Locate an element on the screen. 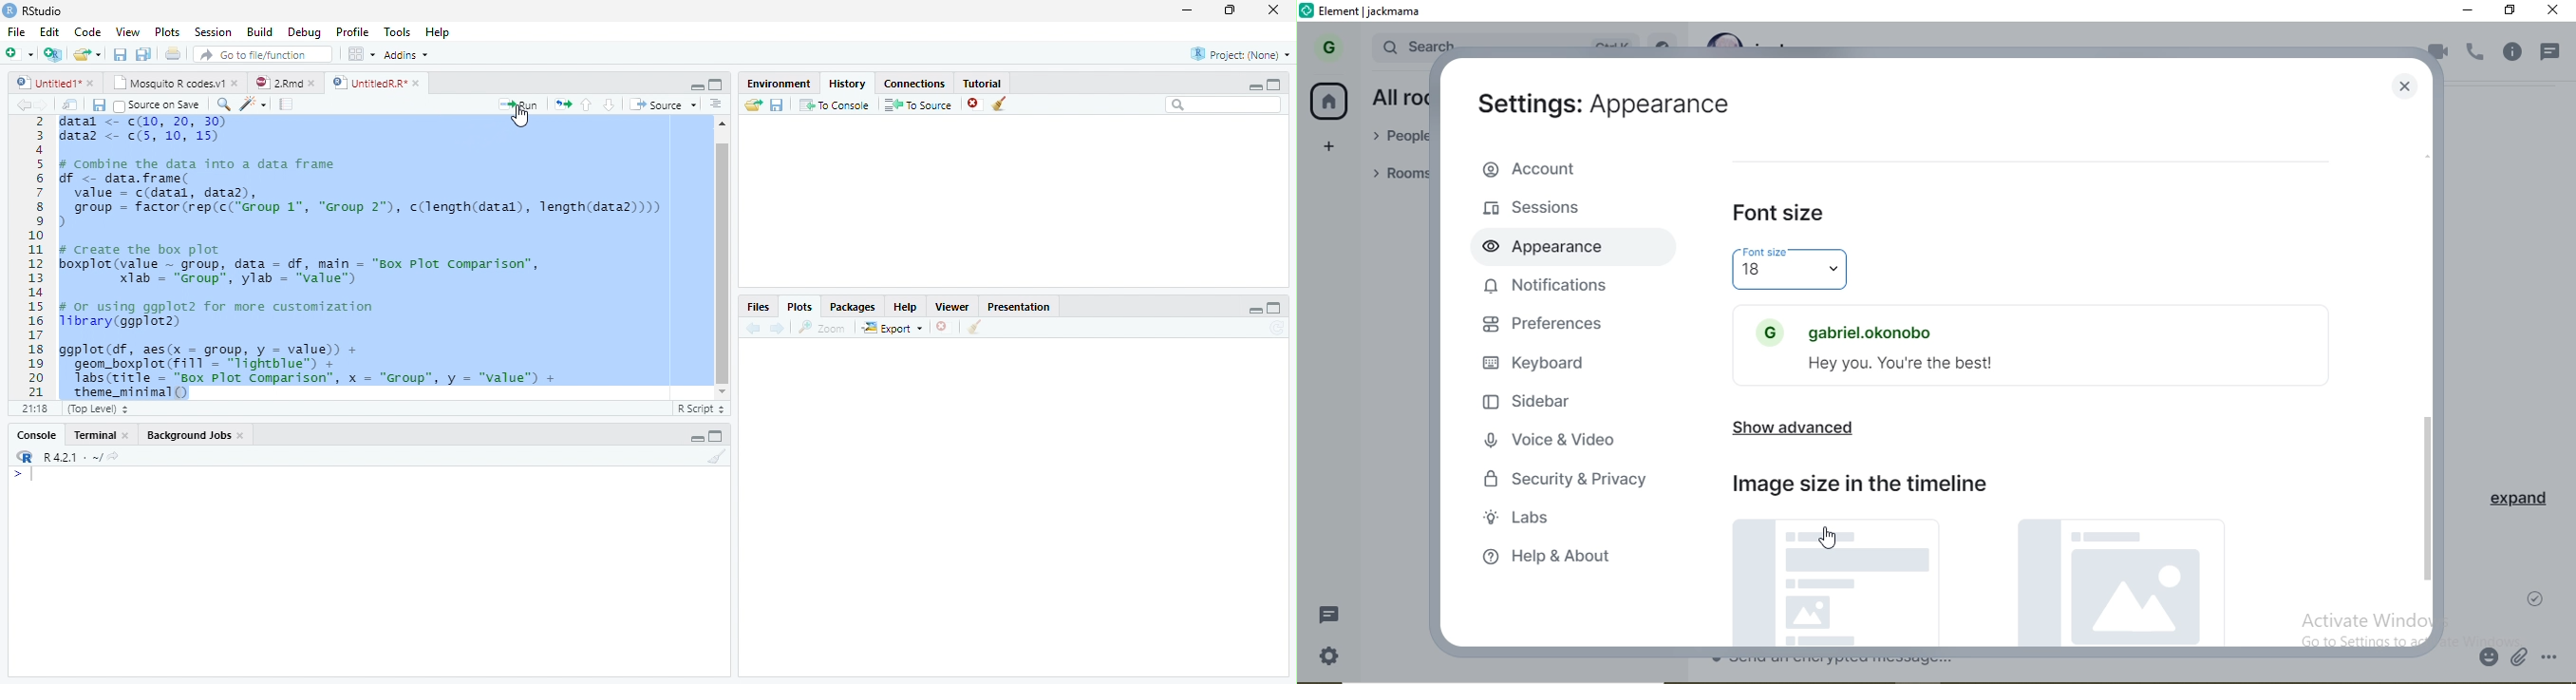 The width and height of the screenshot is (2576, 700). Minimize is located at coordinates (1254, 310).